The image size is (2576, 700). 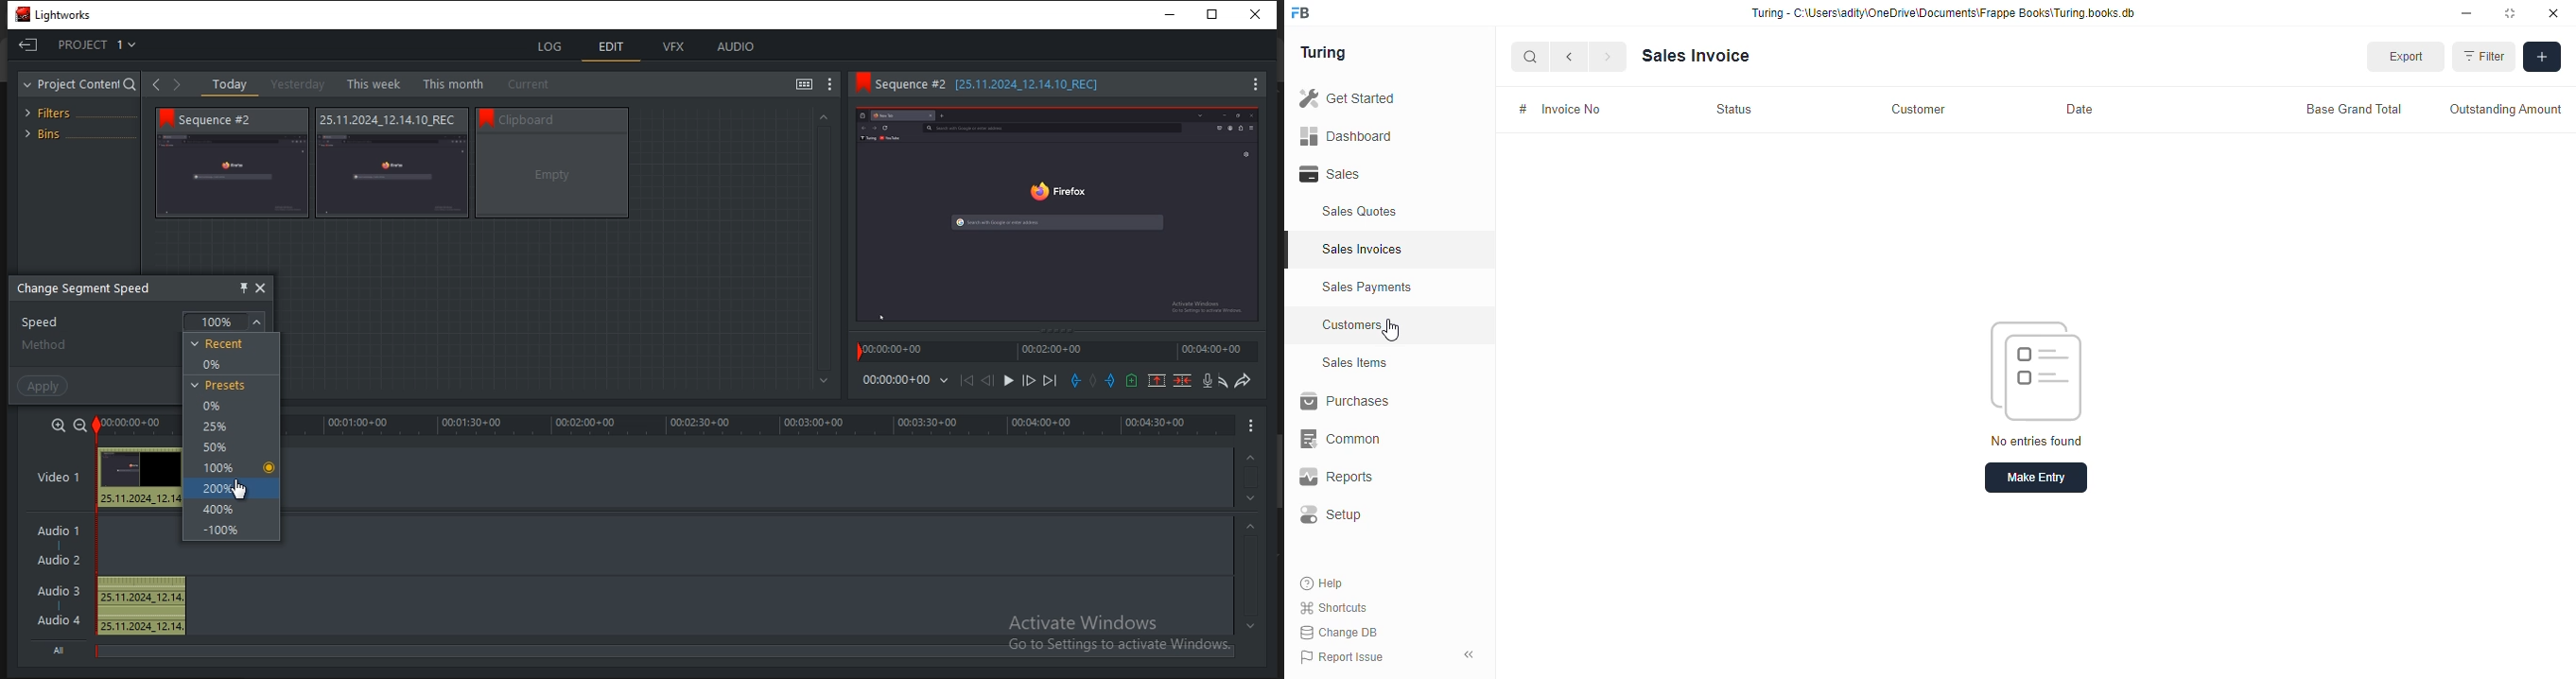 I want to click on Audio 4, so click(x=61, y=621).